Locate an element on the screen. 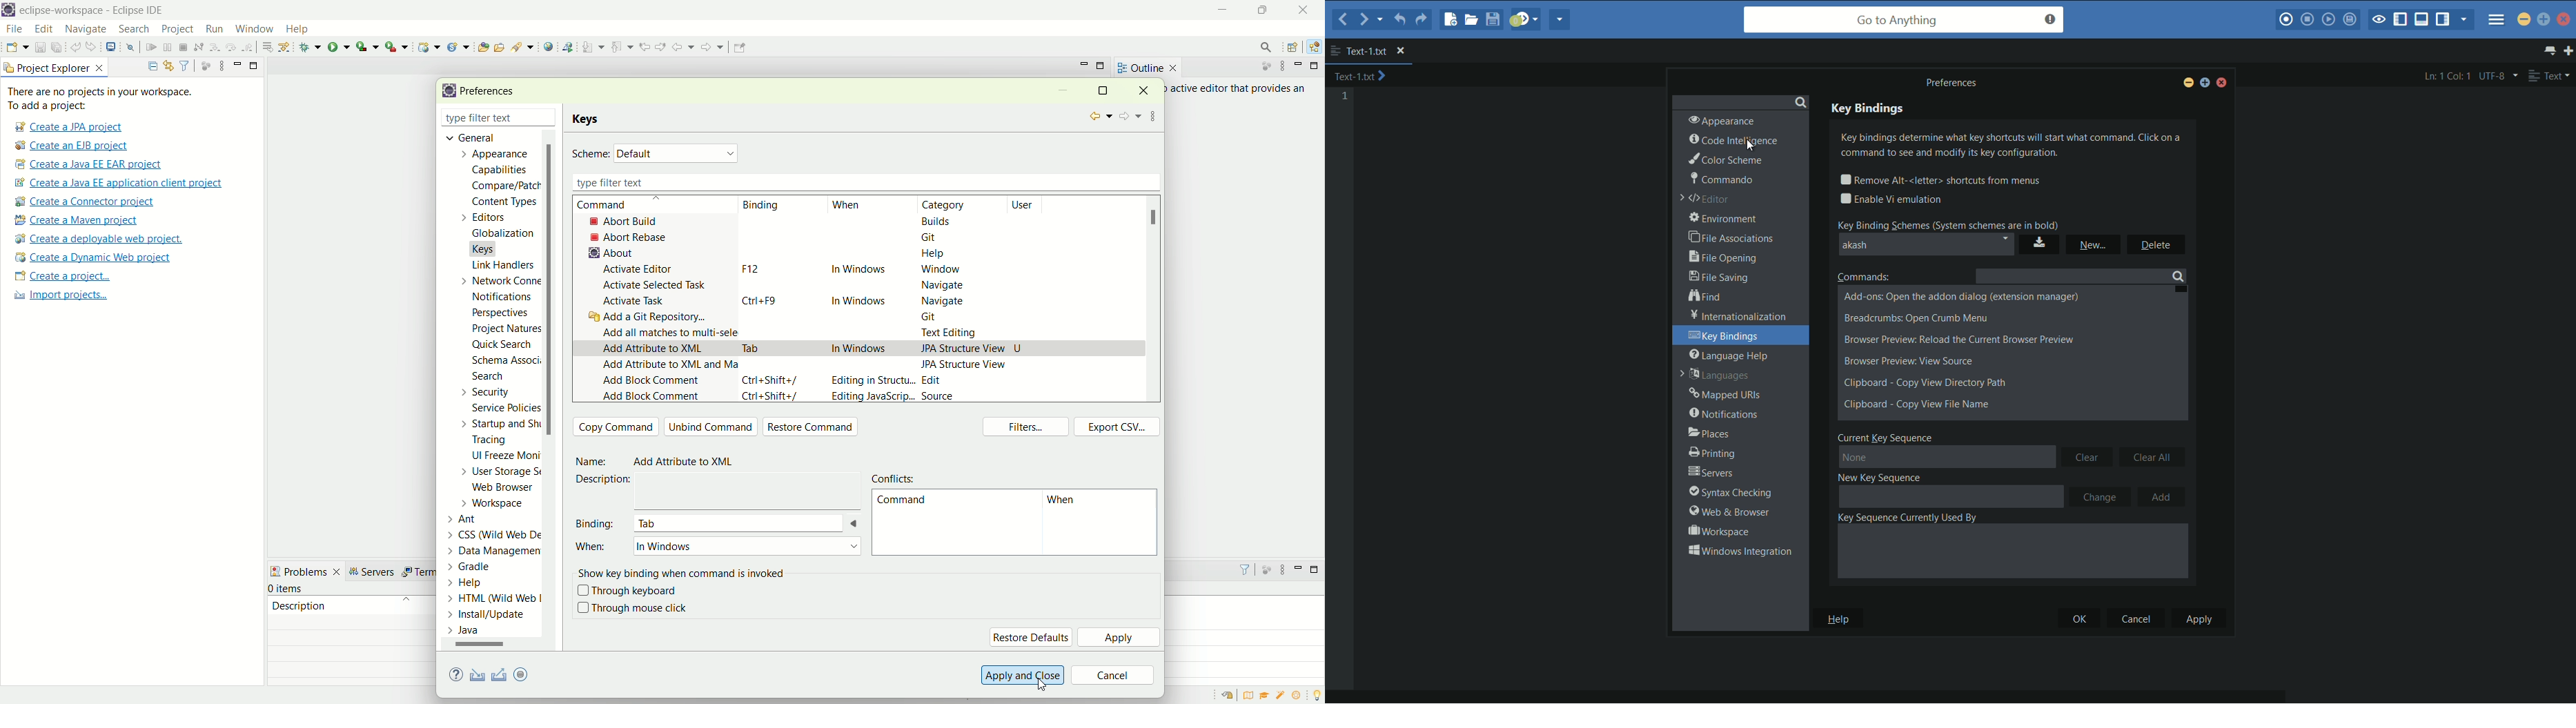 The width and height of the screenshot is (2576, 728). capabilities is located at coordinates (502, 170).